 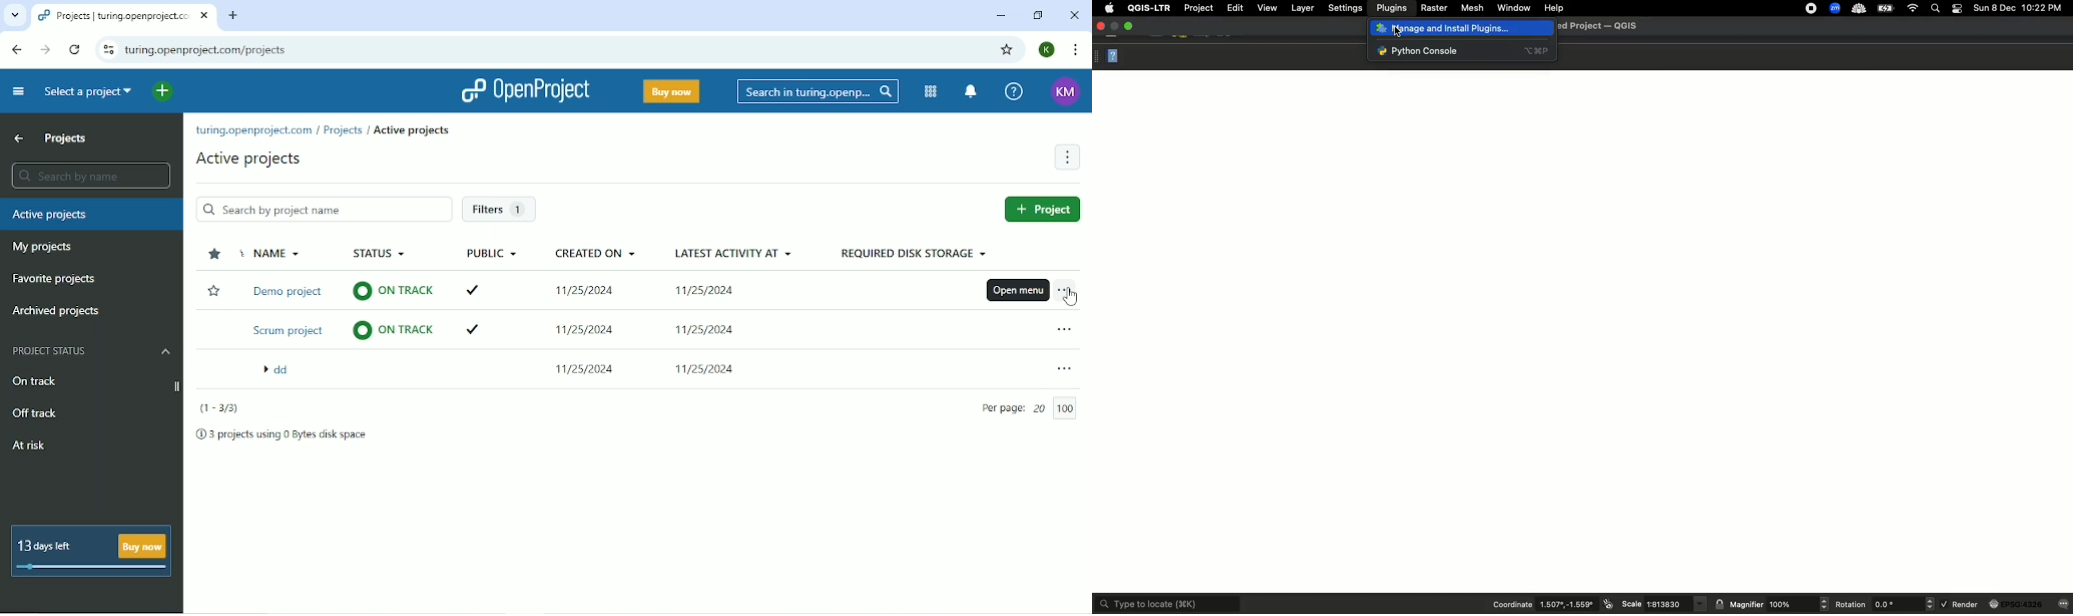 I want to click on Coordinates, so click(x=1569, y=604).